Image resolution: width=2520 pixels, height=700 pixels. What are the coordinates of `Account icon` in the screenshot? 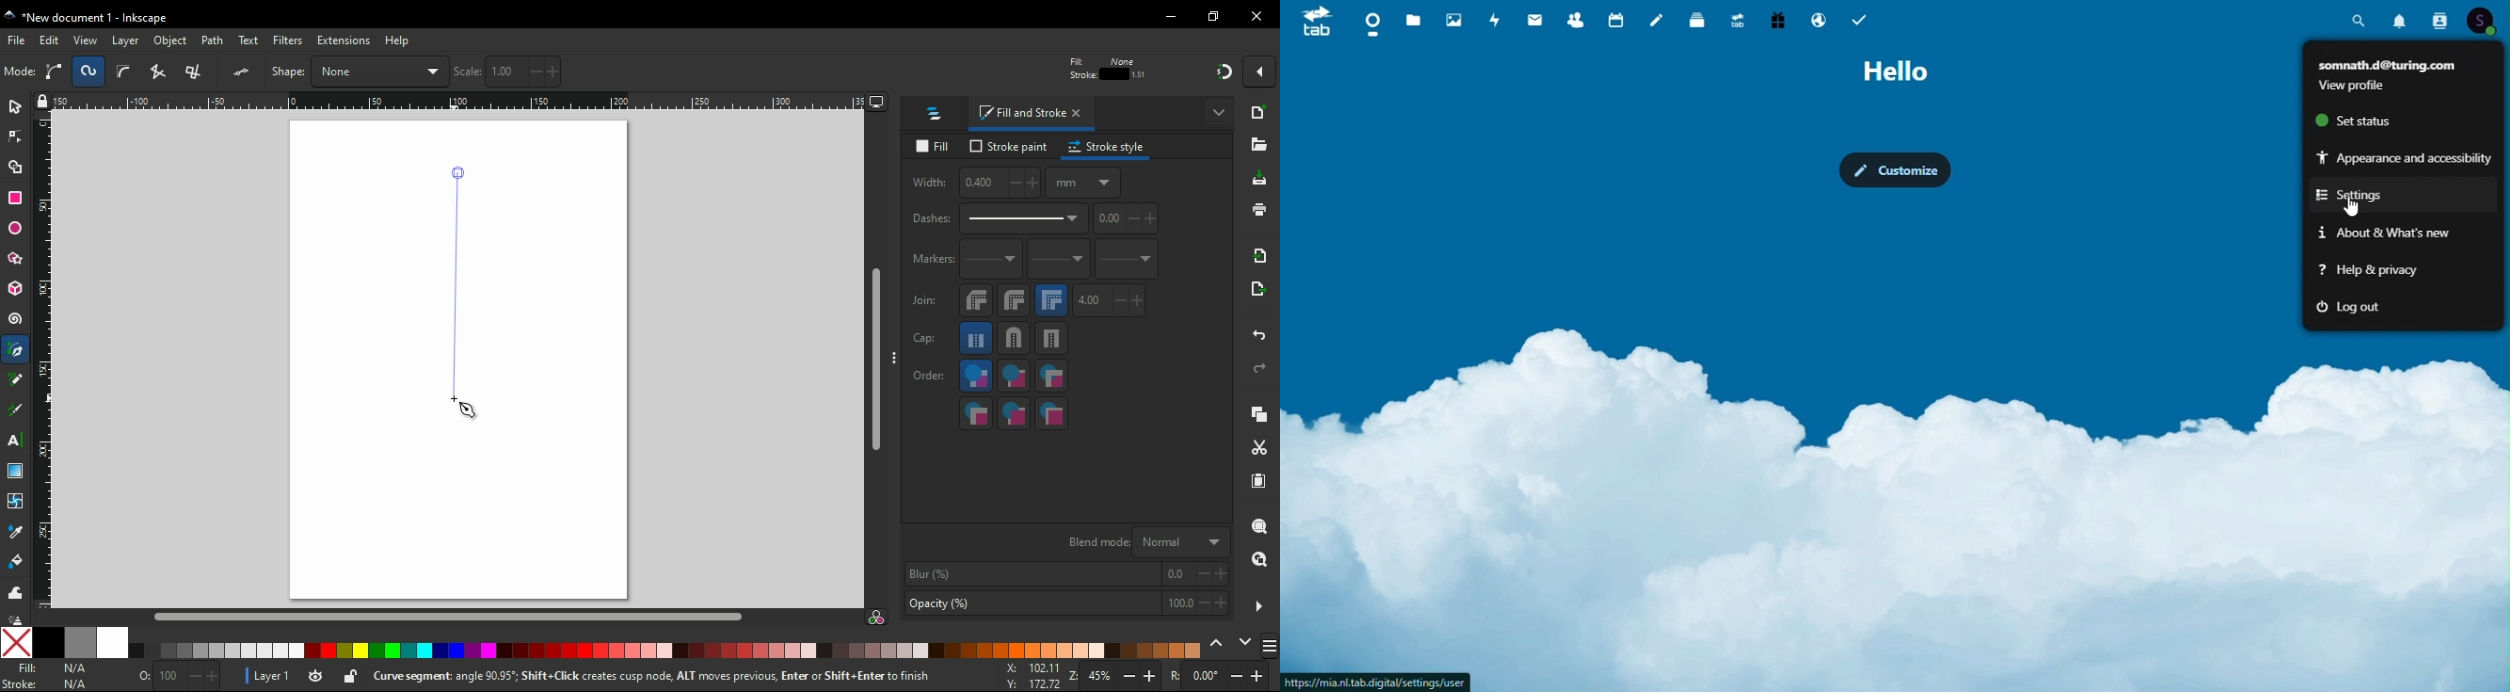 It's located at (2483, 19).